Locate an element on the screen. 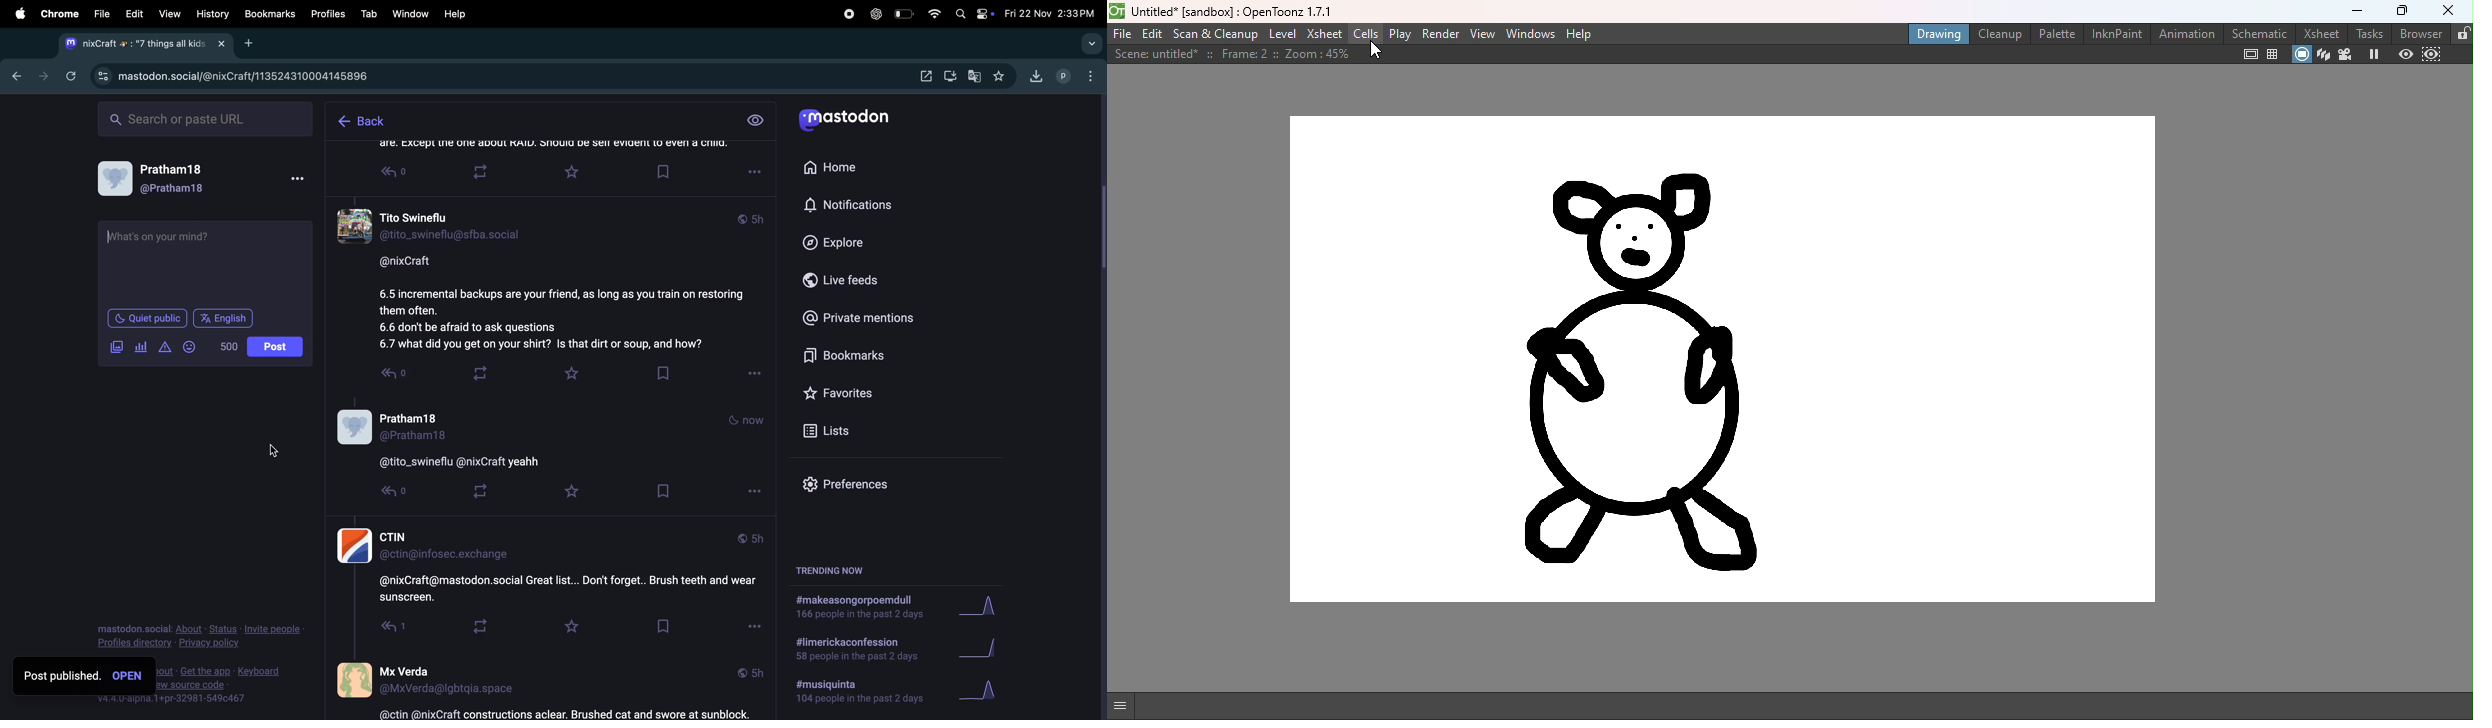  forward is located at coordinates (43, 75).